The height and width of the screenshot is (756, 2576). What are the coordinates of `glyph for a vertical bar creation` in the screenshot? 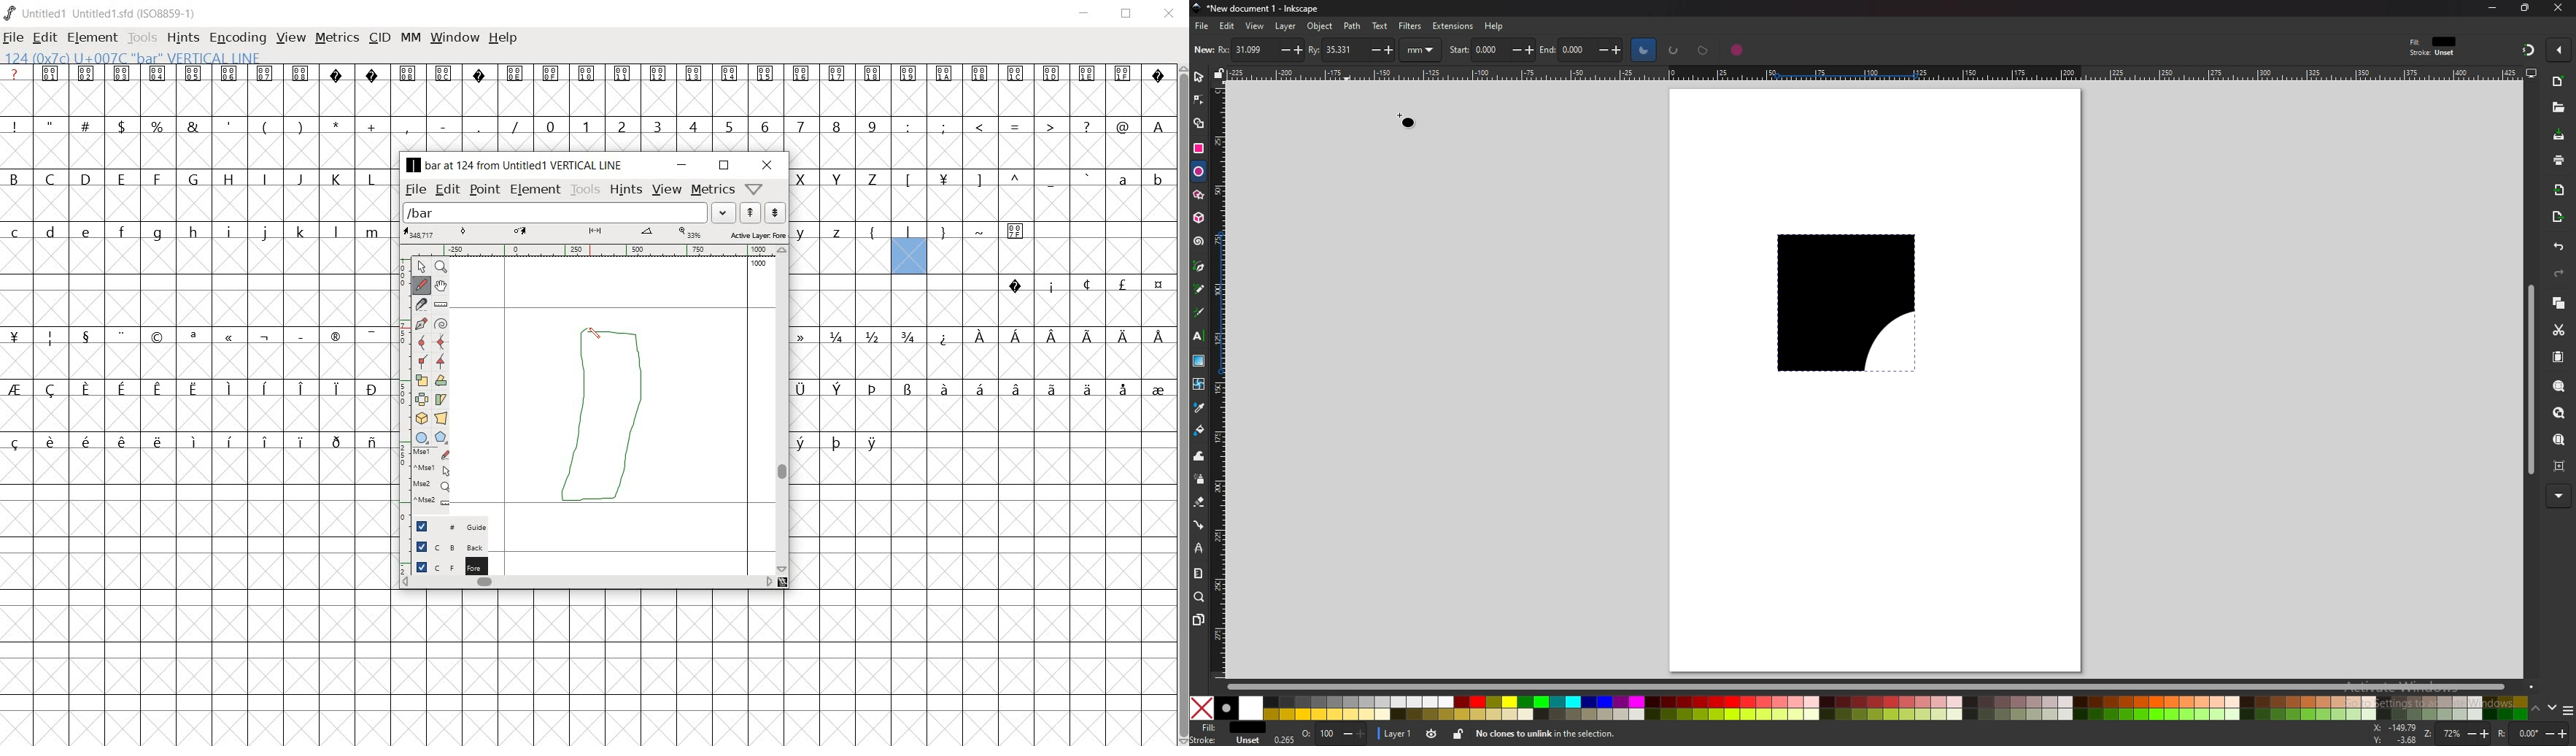 It's located at (594, 423).